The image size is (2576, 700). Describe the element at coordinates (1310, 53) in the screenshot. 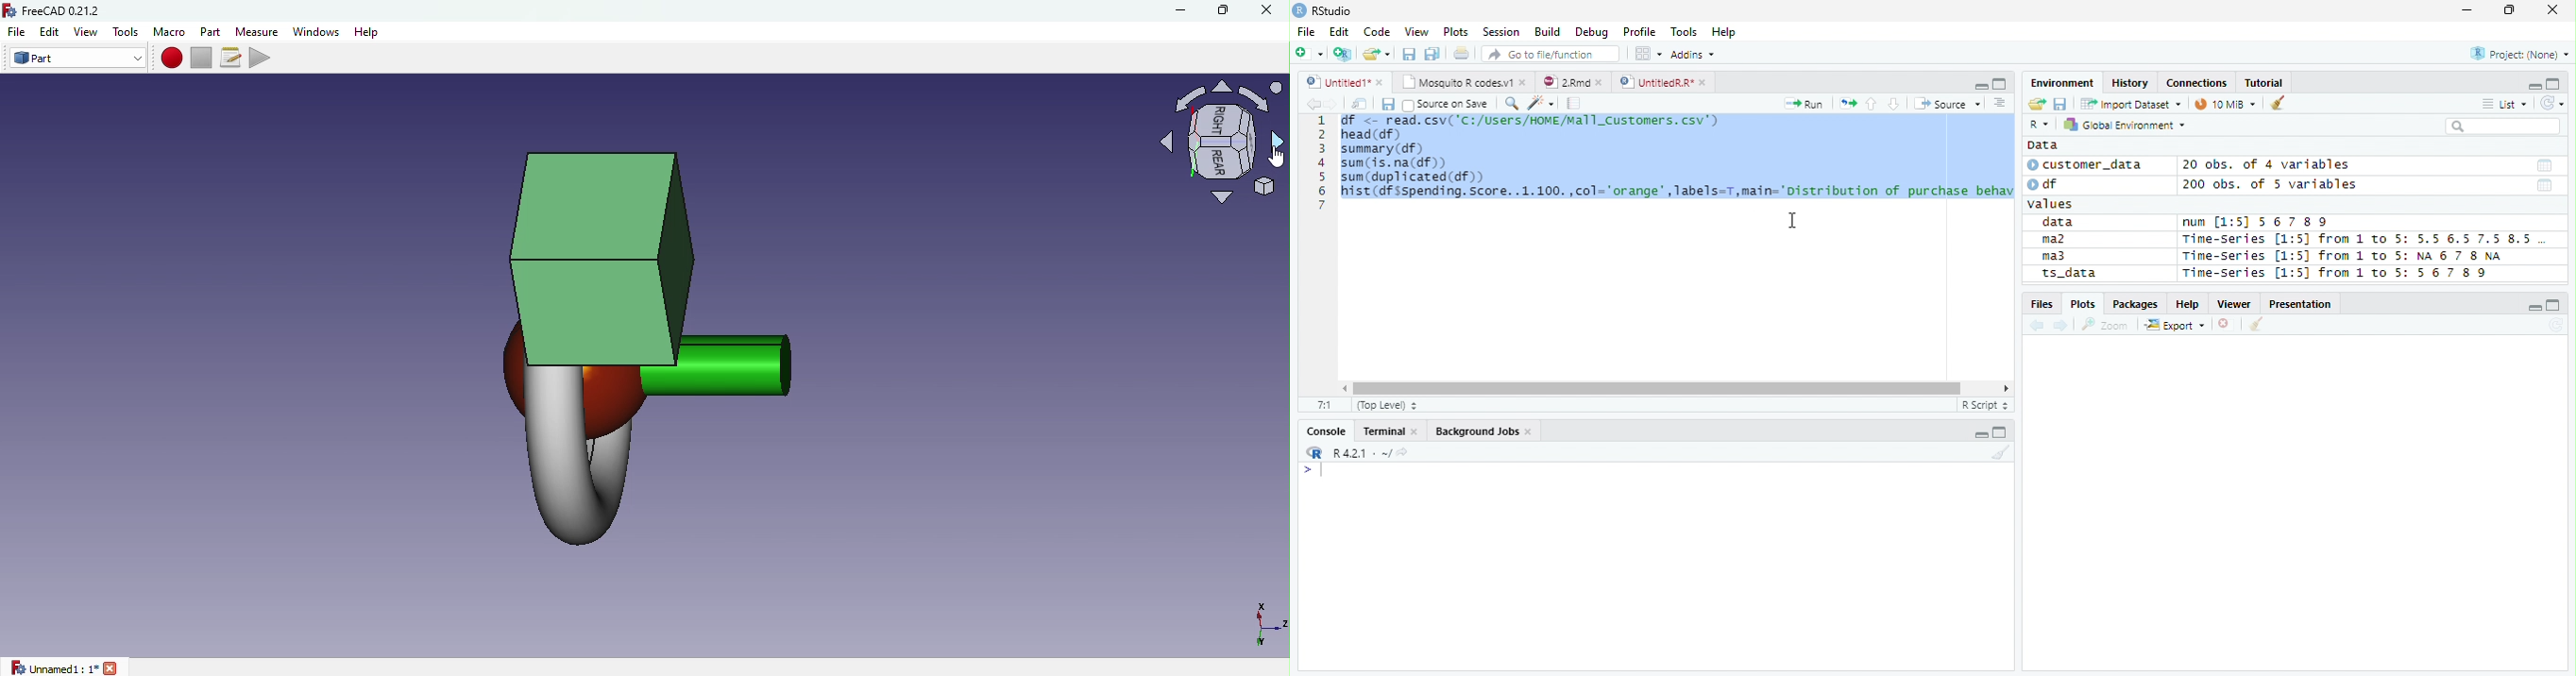

I see `New File` at that location.